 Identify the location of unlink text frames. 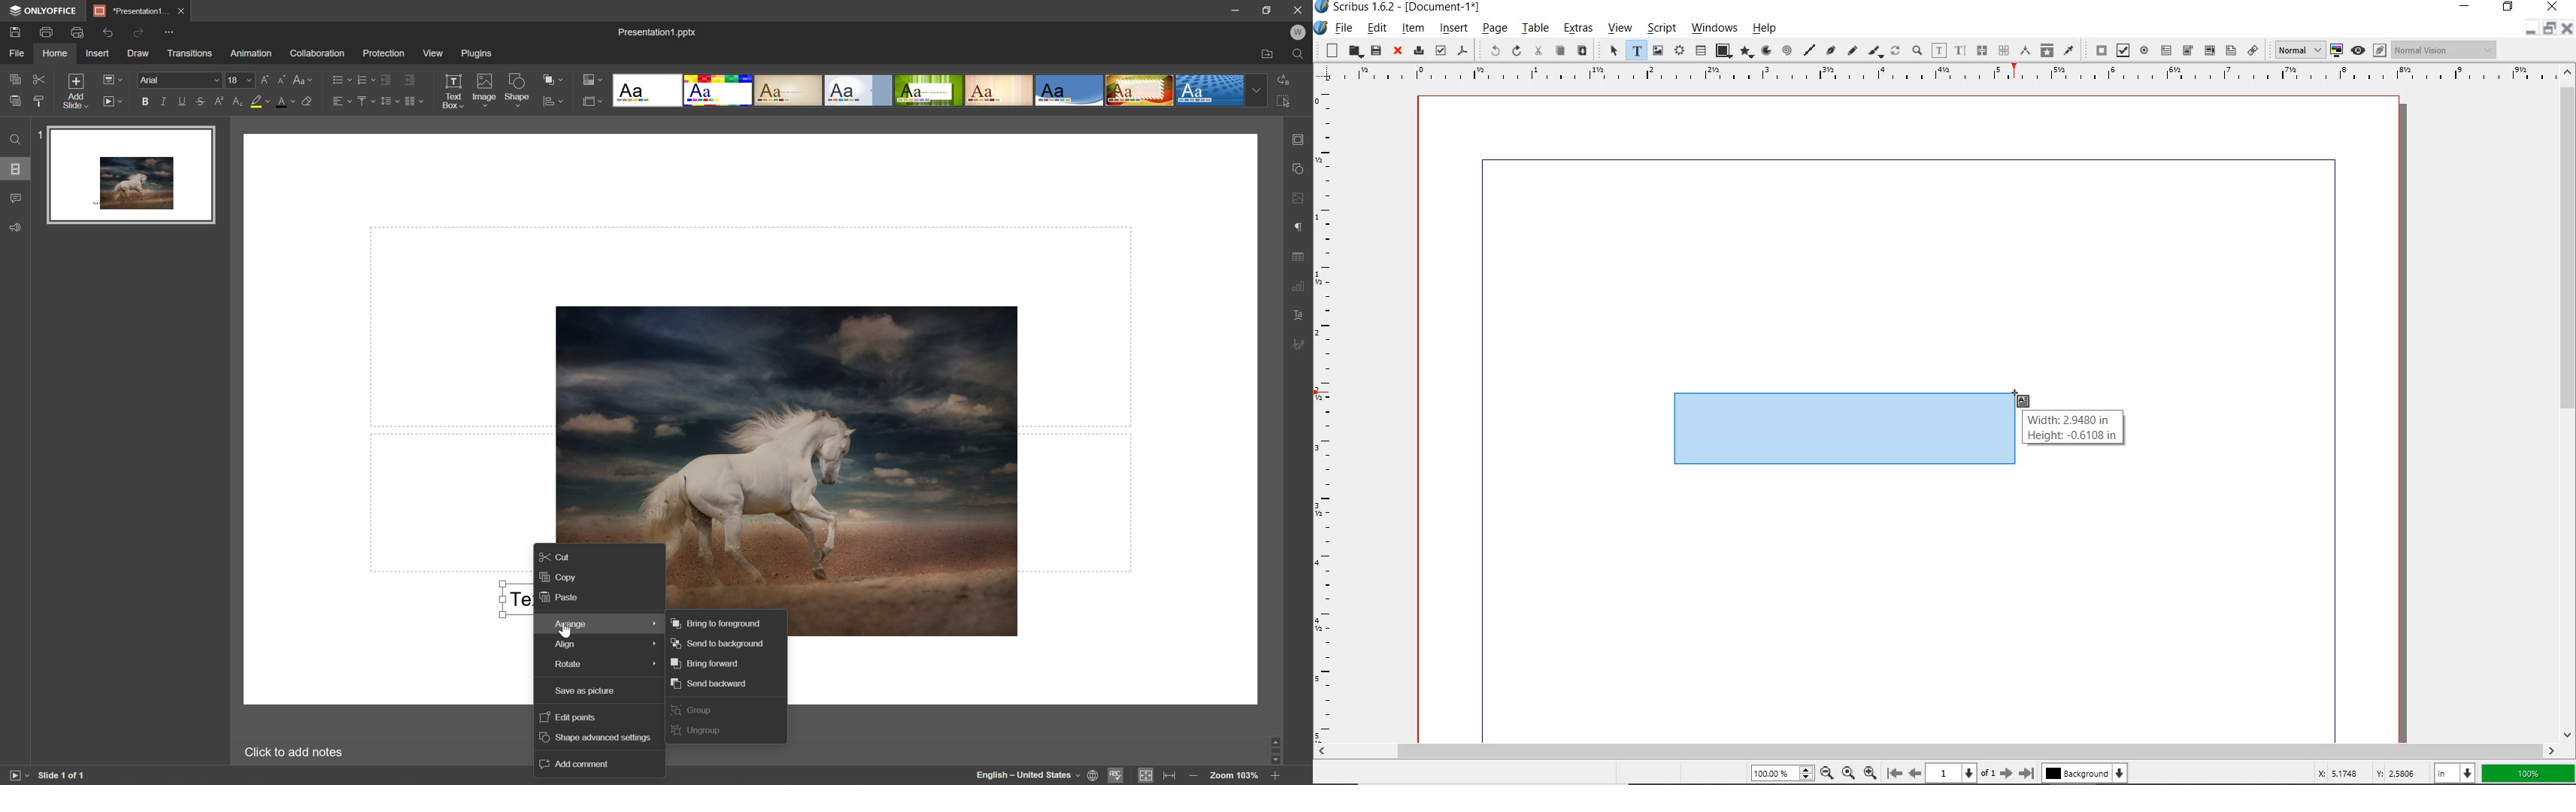
(2003, 51).